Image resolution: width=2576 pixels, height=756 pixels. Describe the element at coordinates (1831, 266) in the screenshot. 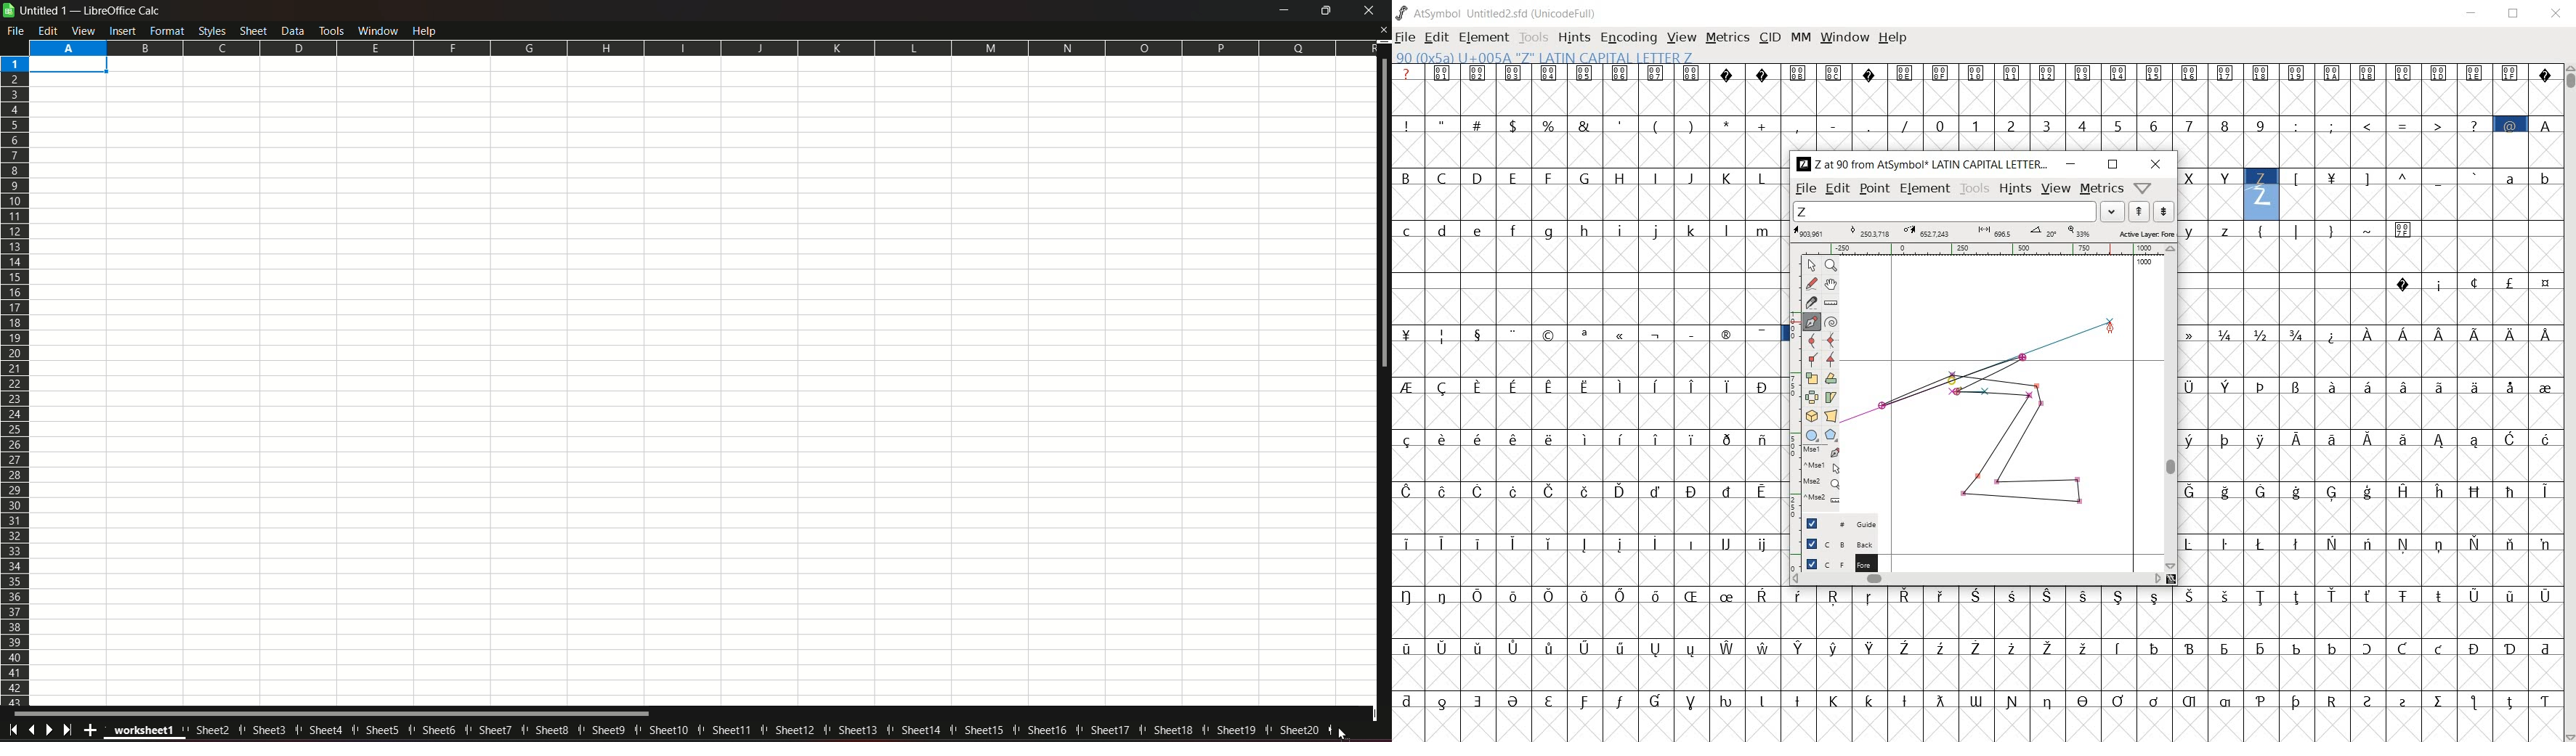

I see `MAGNIFY` at that location.